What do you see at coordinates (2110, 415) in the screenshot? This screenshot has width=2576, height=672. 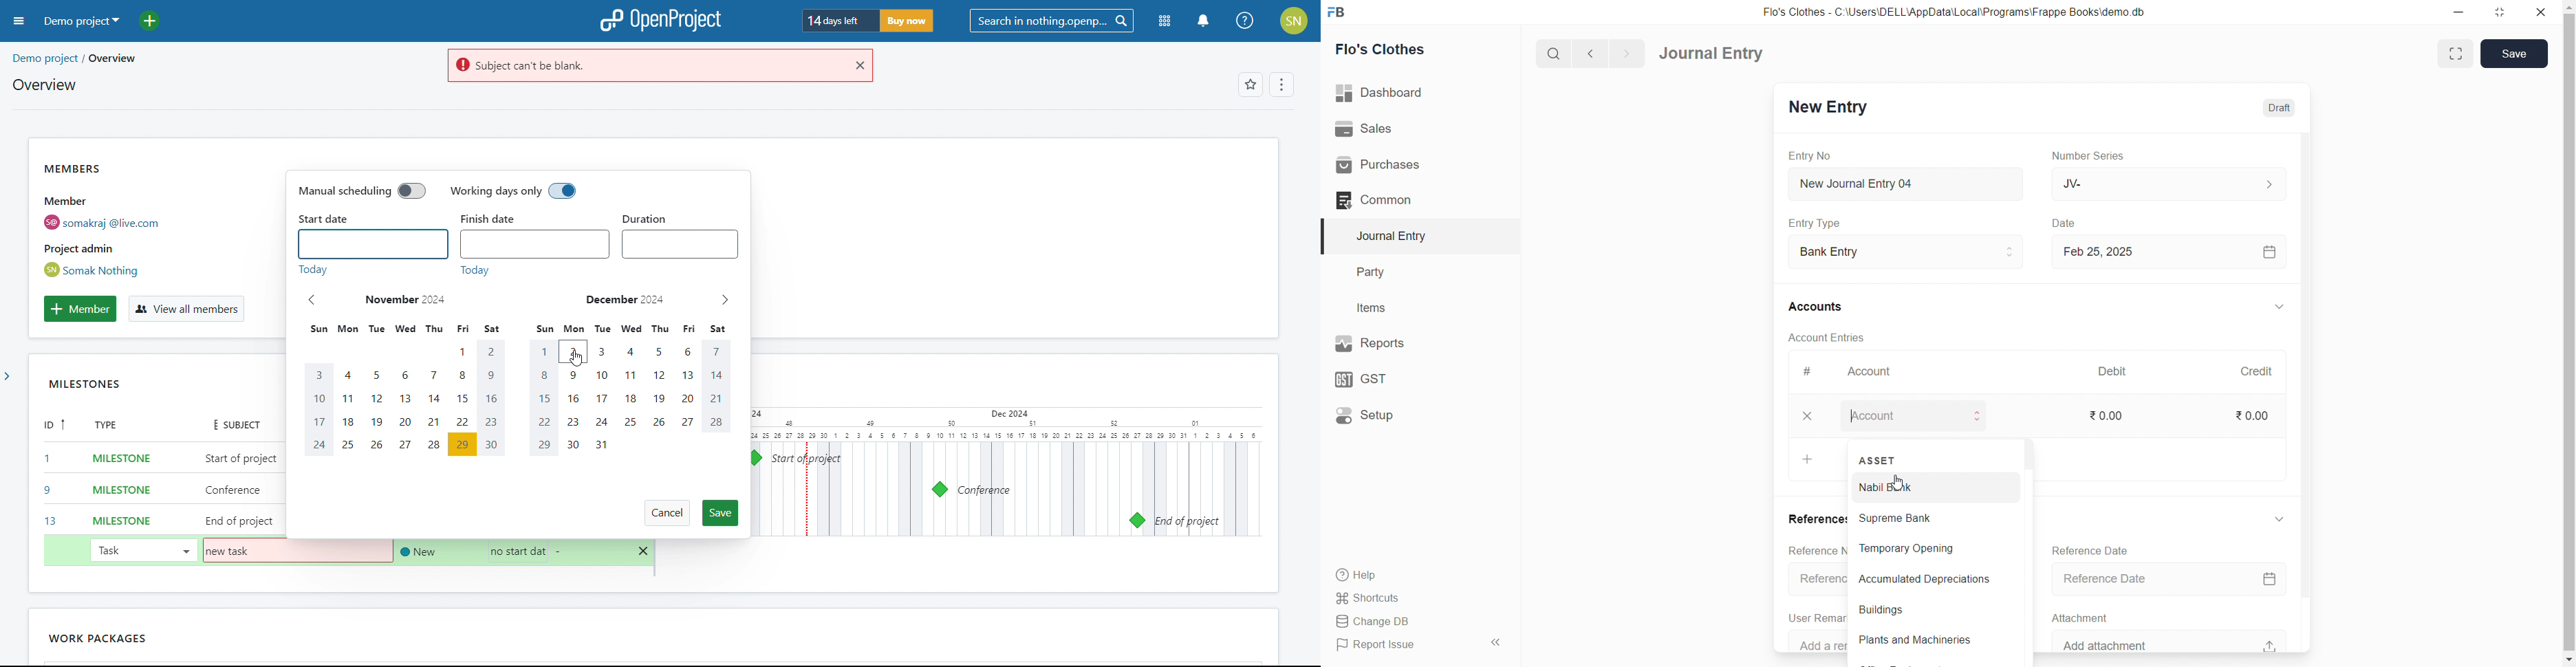 I see `₹ 0.00` at bounding box center [2110, 415].